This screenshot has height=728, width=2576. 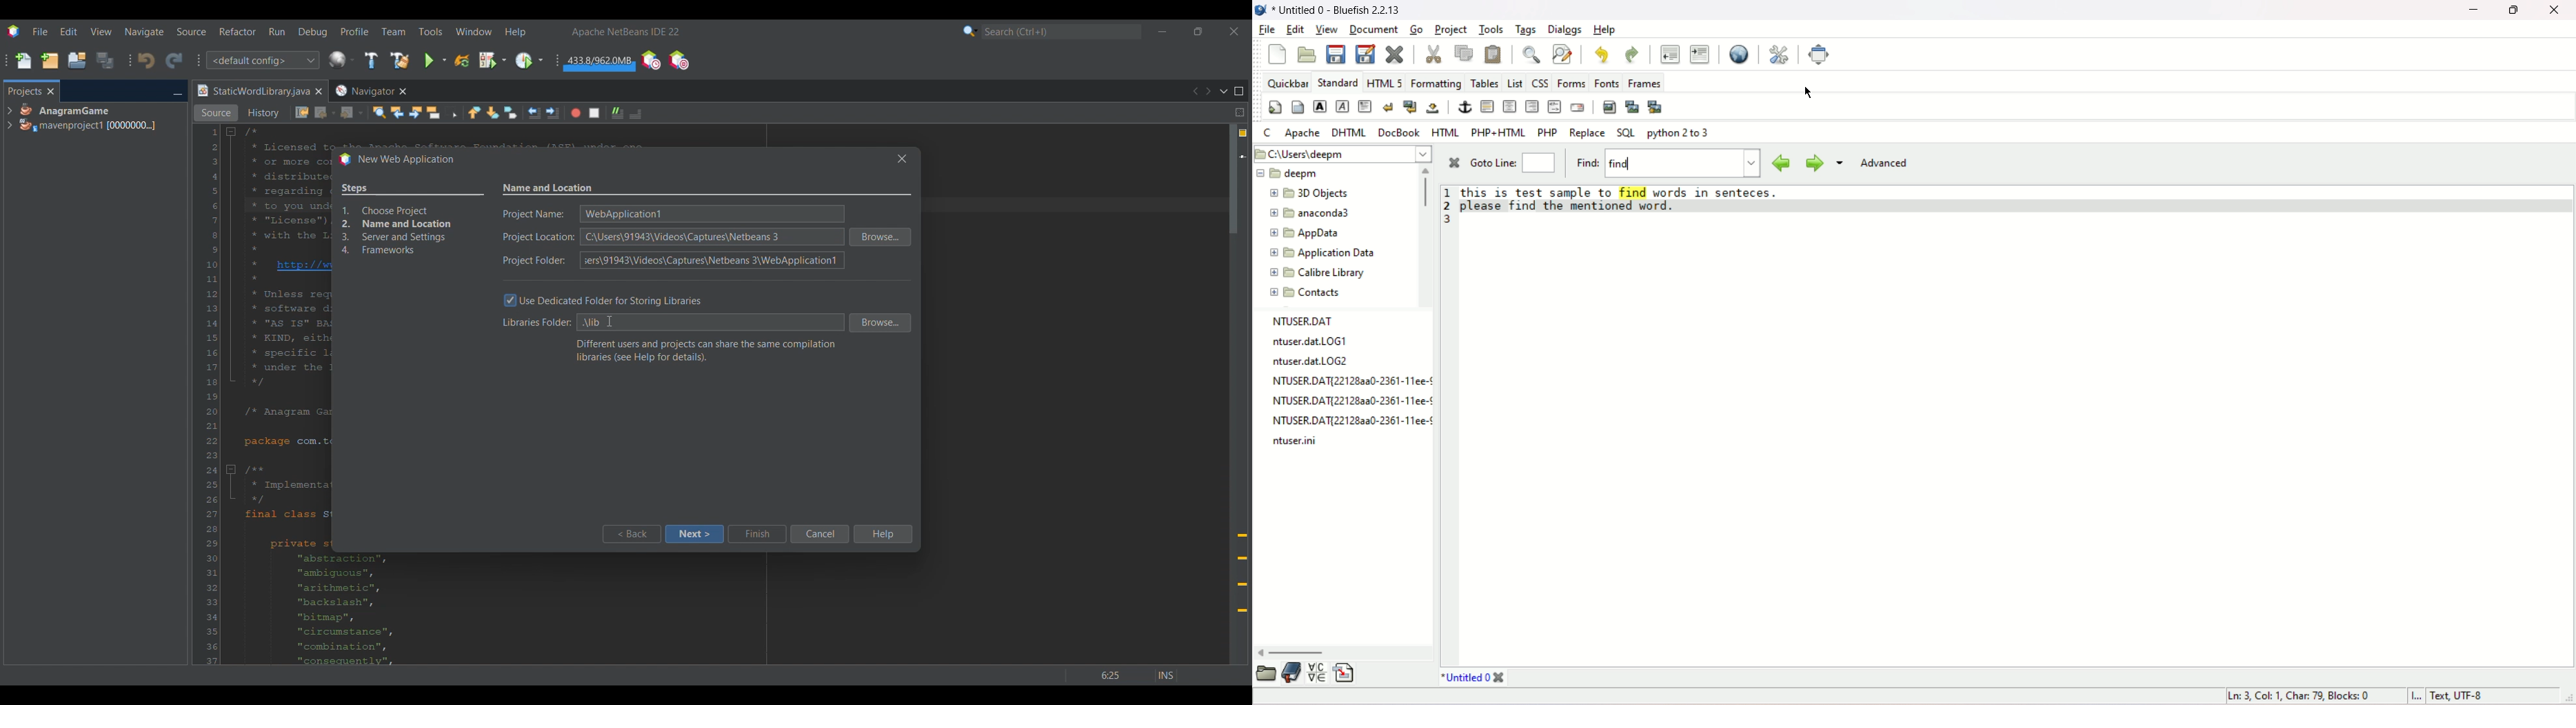 What do you see at coordinates (1303, 133) in the screenshot?
I see `Apache` at bounding box center [1303, 133].